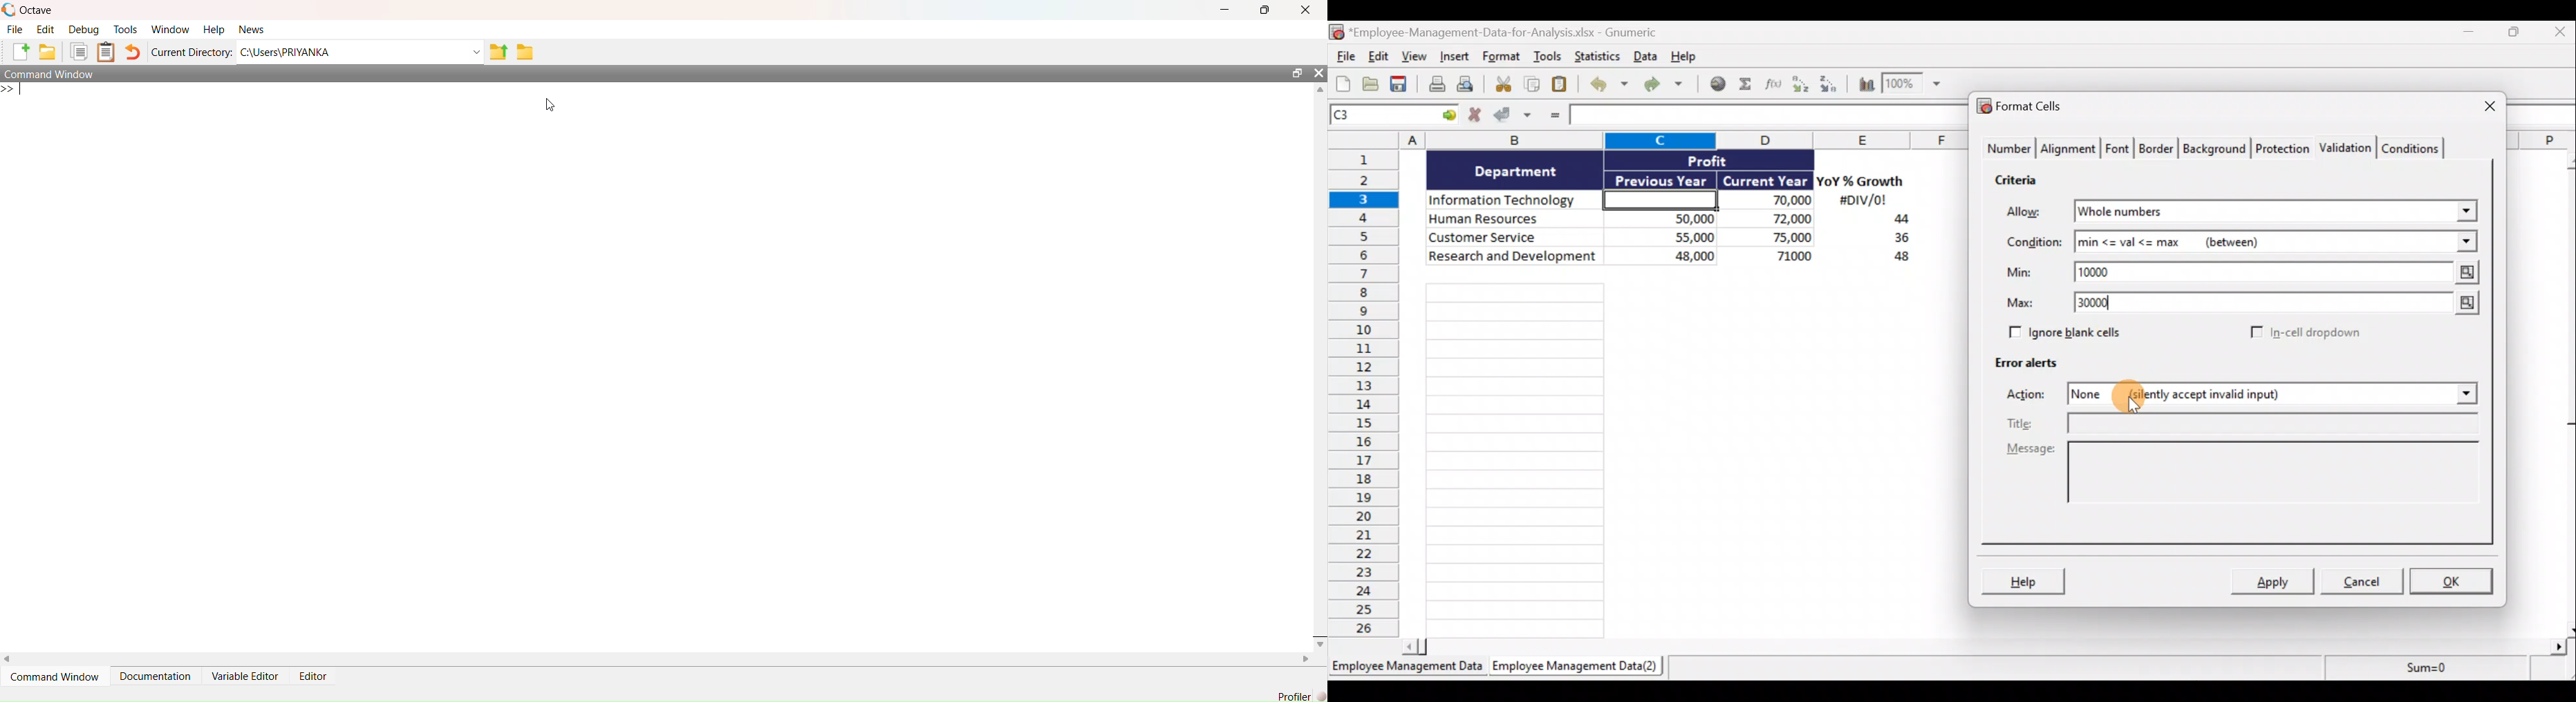  Describe the element at coordinates (2031, 369) in the screenshot. I see `Error alerts` at that location.